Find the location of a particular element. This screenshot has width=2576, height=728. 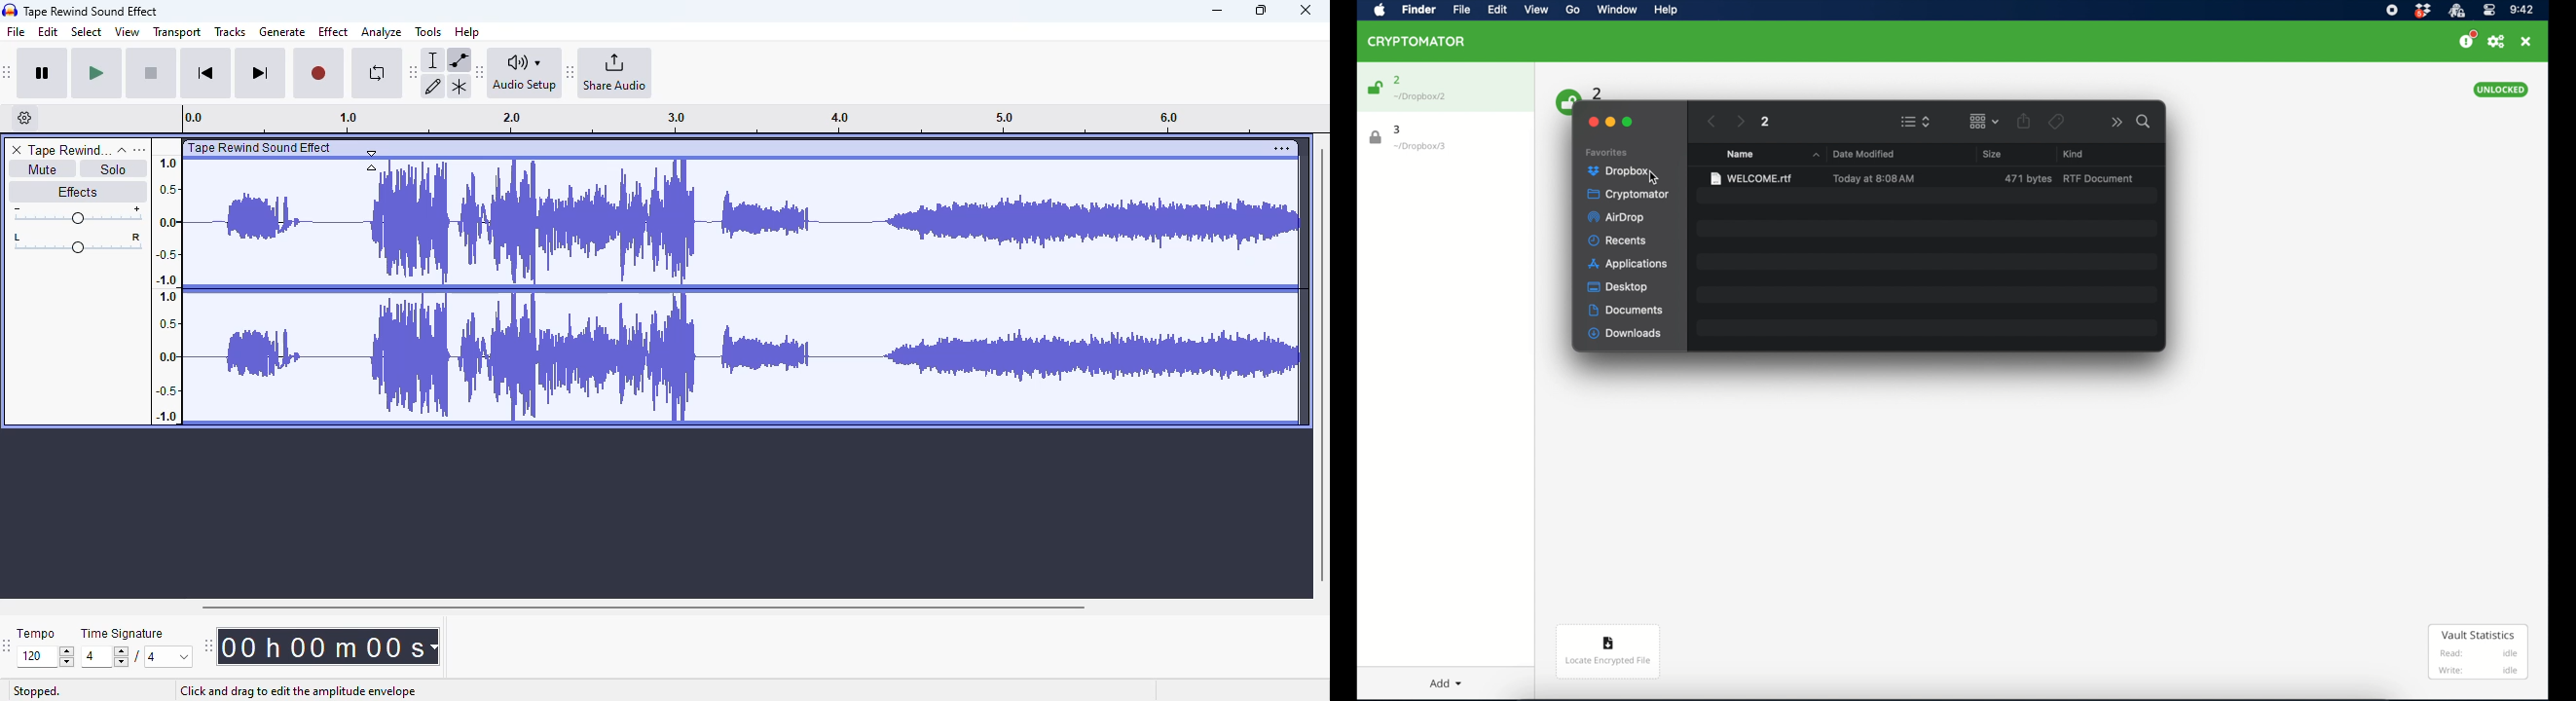

Move audacity share audio toolbar is located at coordinates (570, 73).